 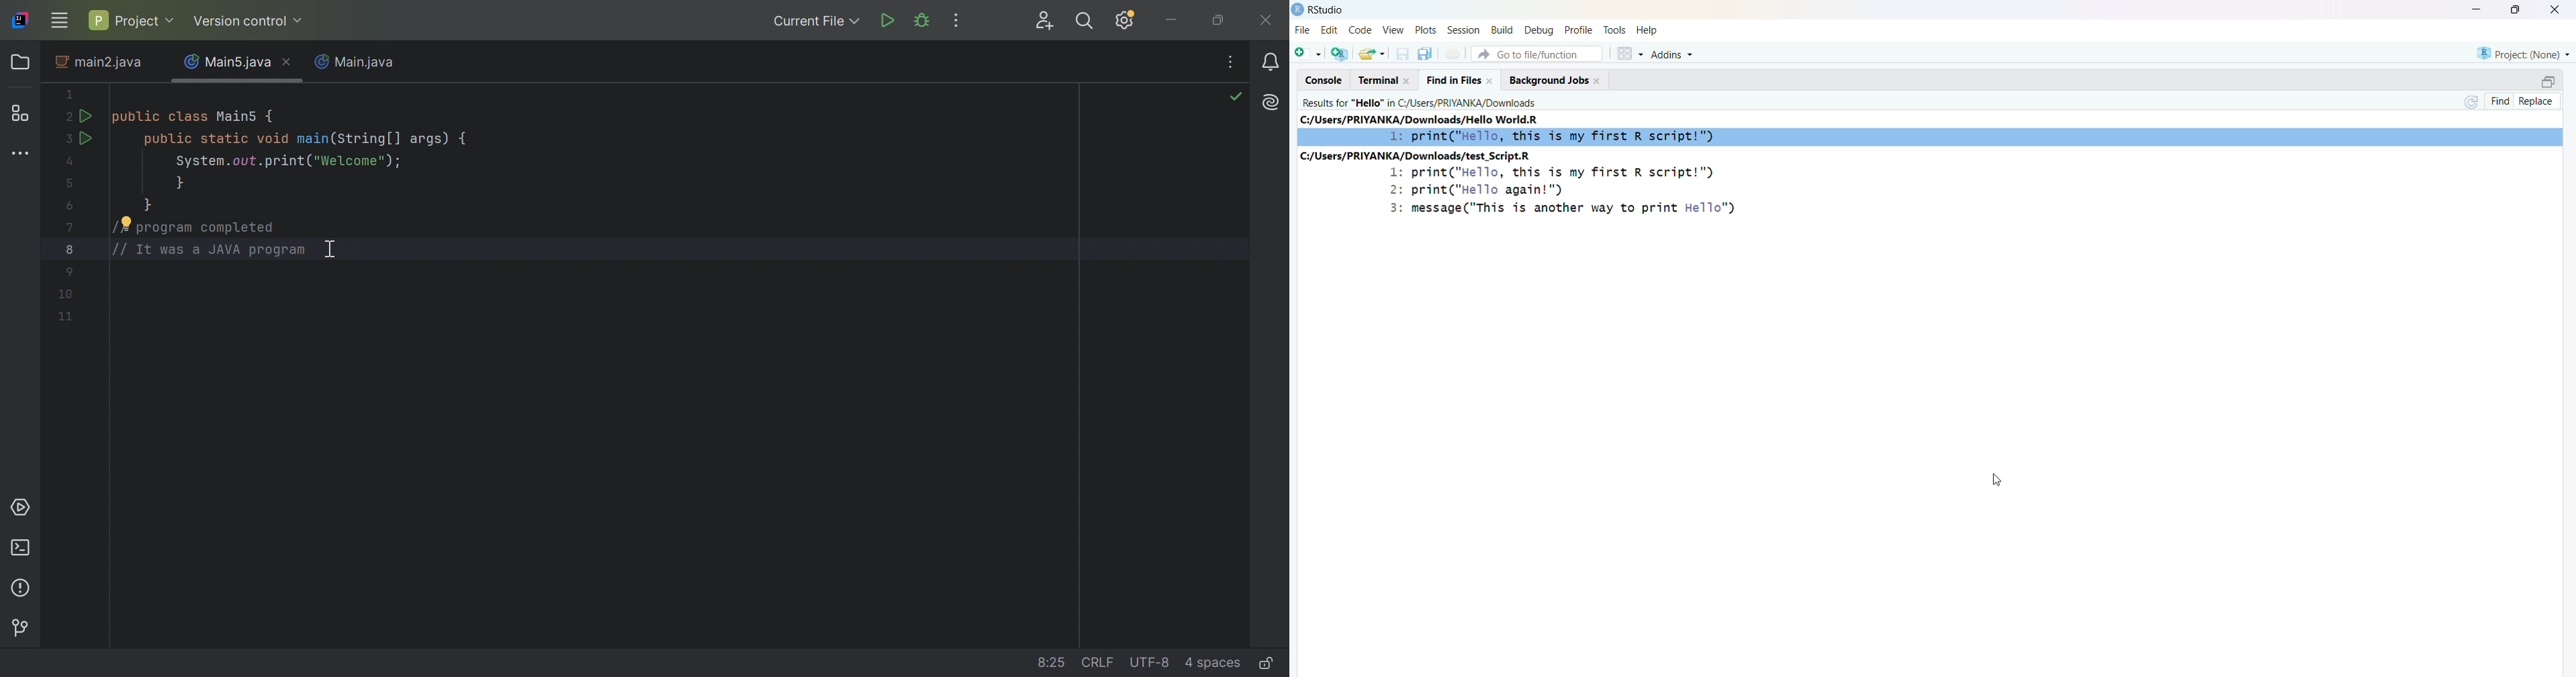 What do you see at coordinates (1581, 30) in the screenshot?
I see `profile` at bounding box center [1581, 30].